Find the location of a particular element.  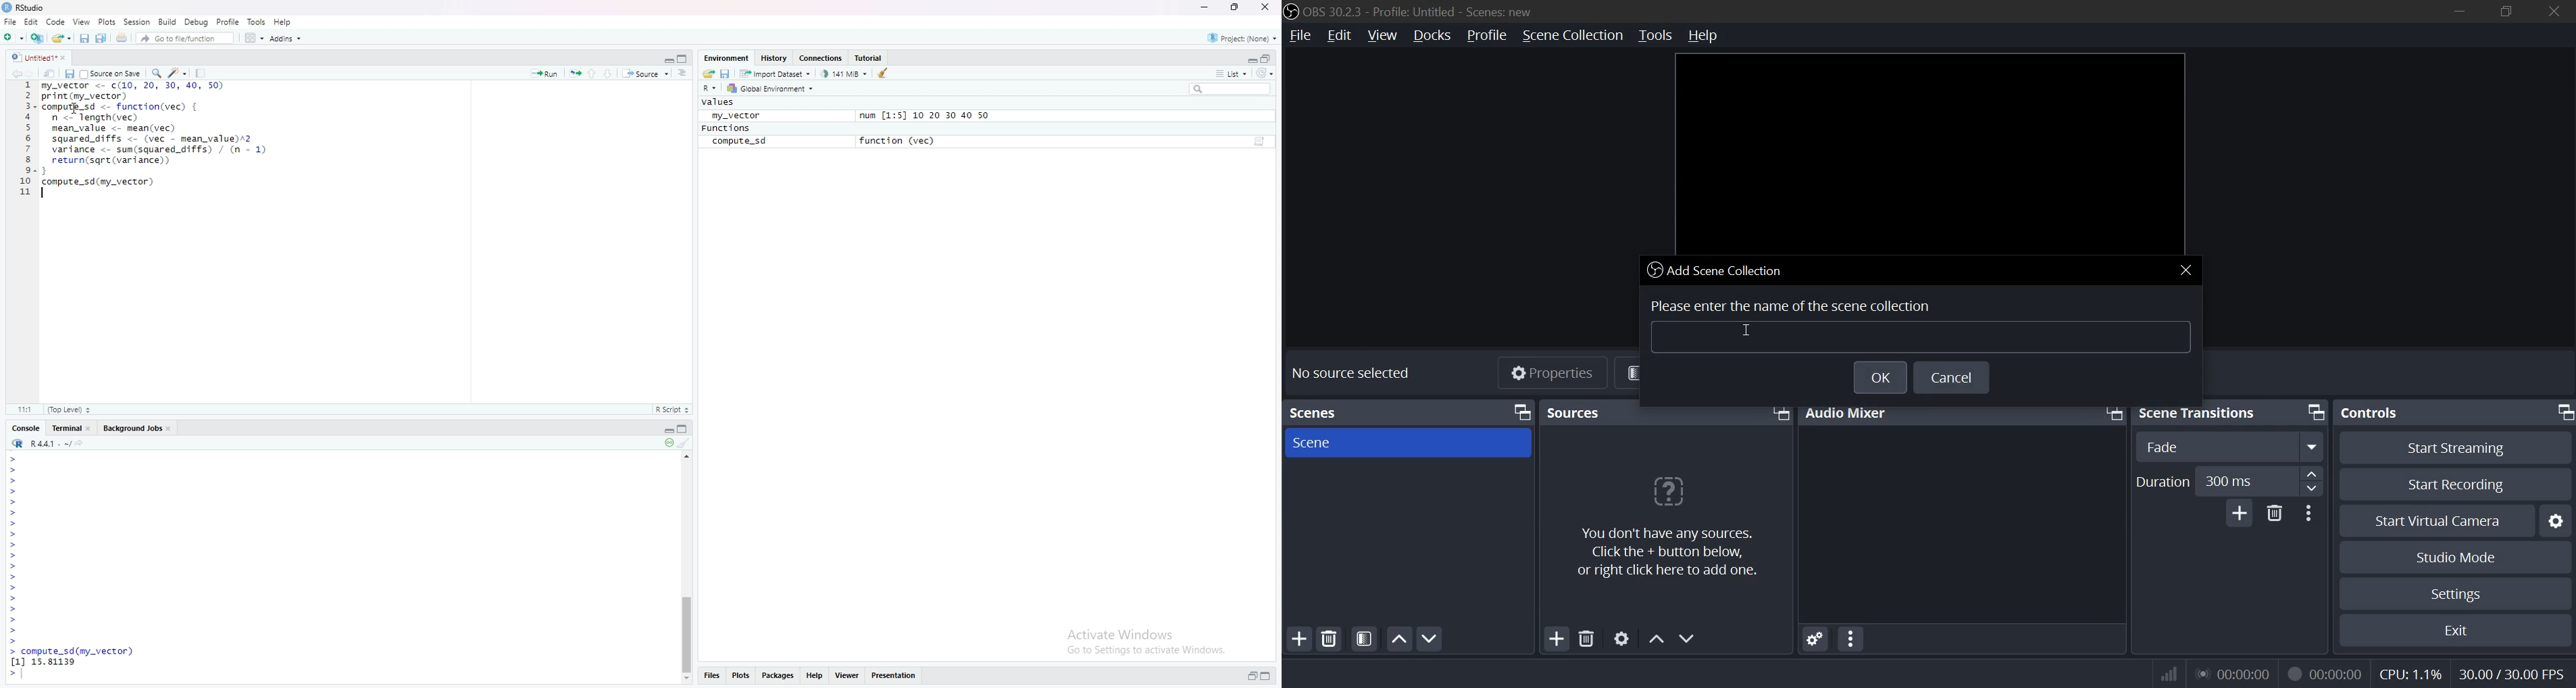

File is located at coordinates (10, 21).